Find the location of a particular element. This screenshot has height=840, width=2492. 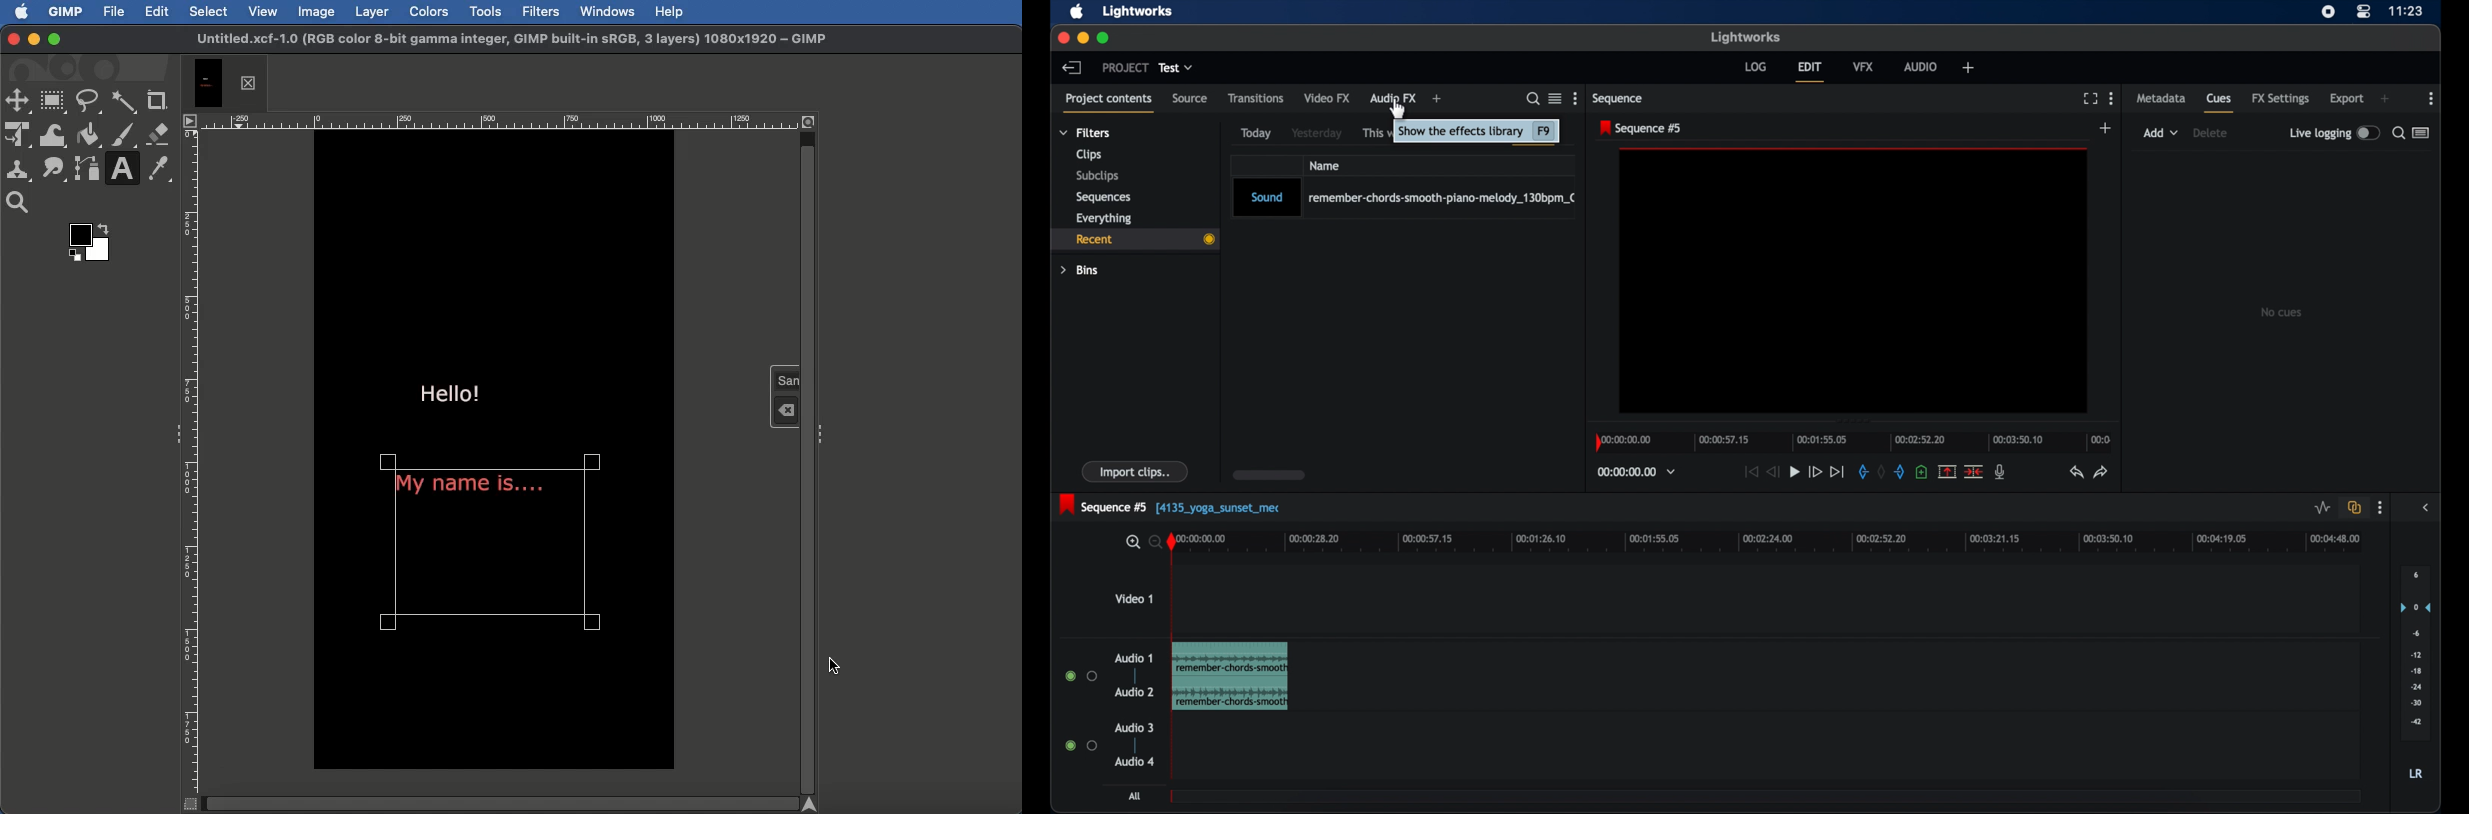

video clip is located at coordinates (1229, 676).